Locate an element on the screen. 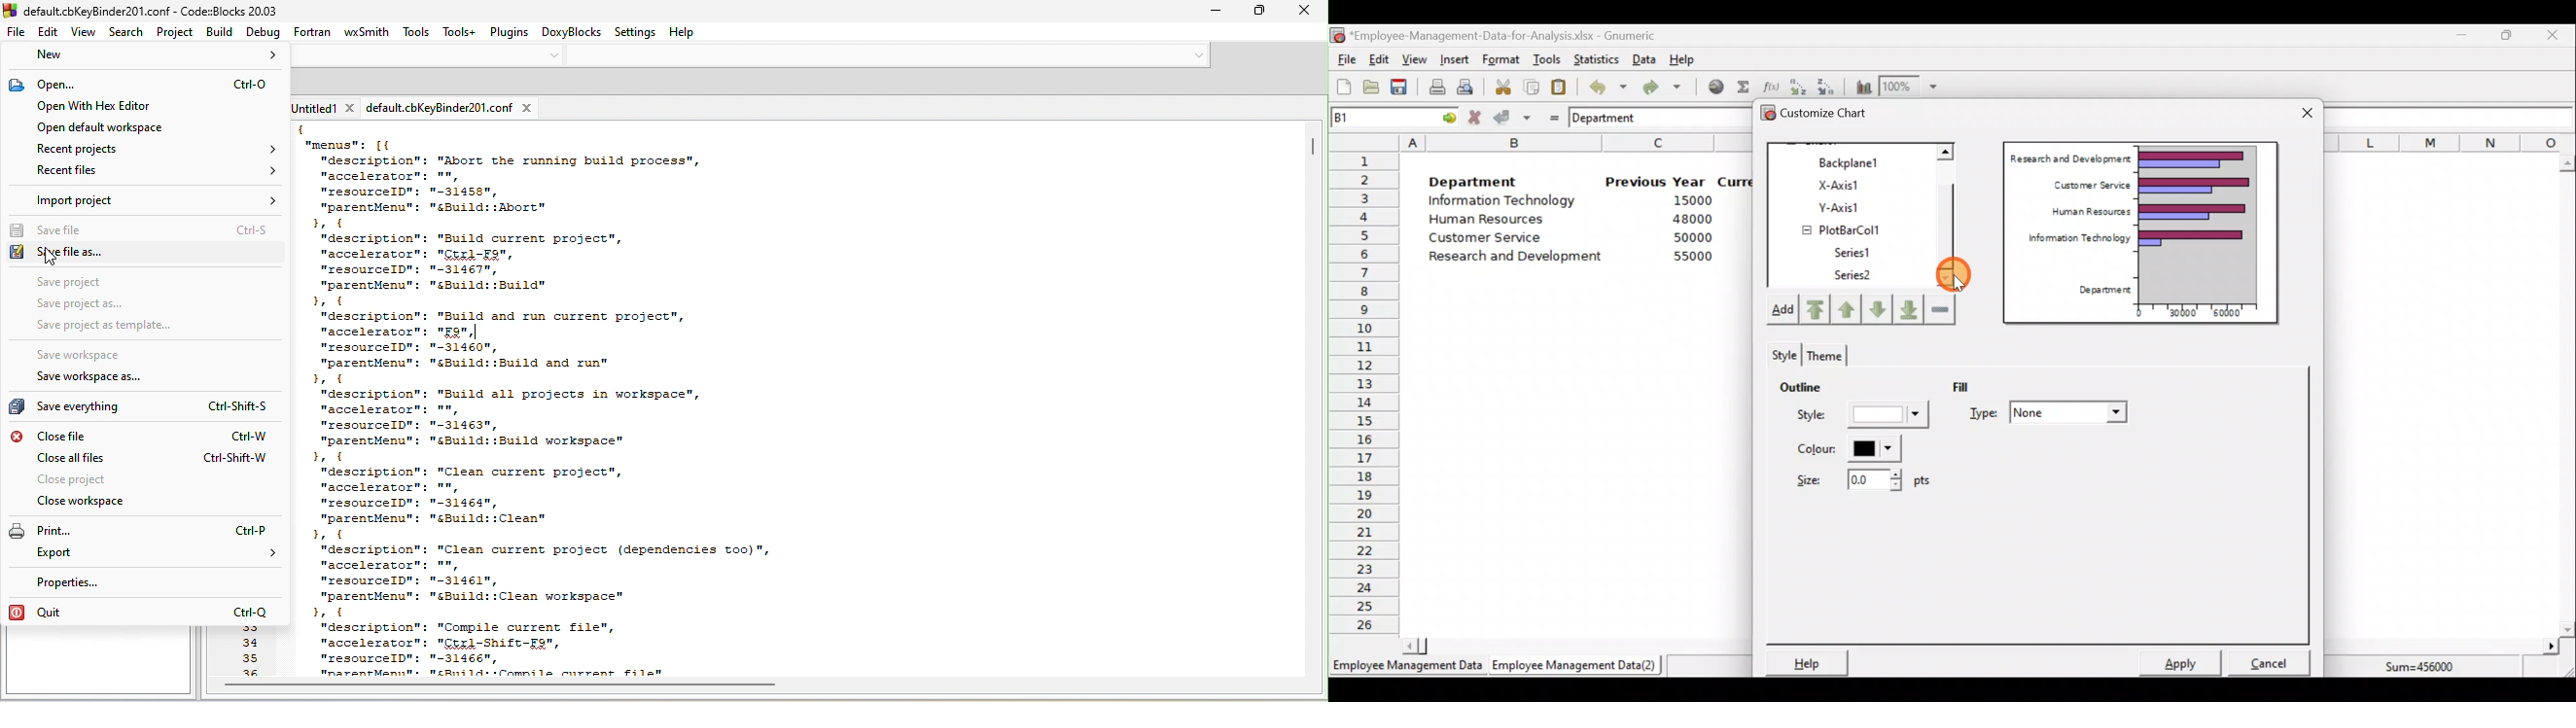  Columns is located at coordinates (2450, 142).